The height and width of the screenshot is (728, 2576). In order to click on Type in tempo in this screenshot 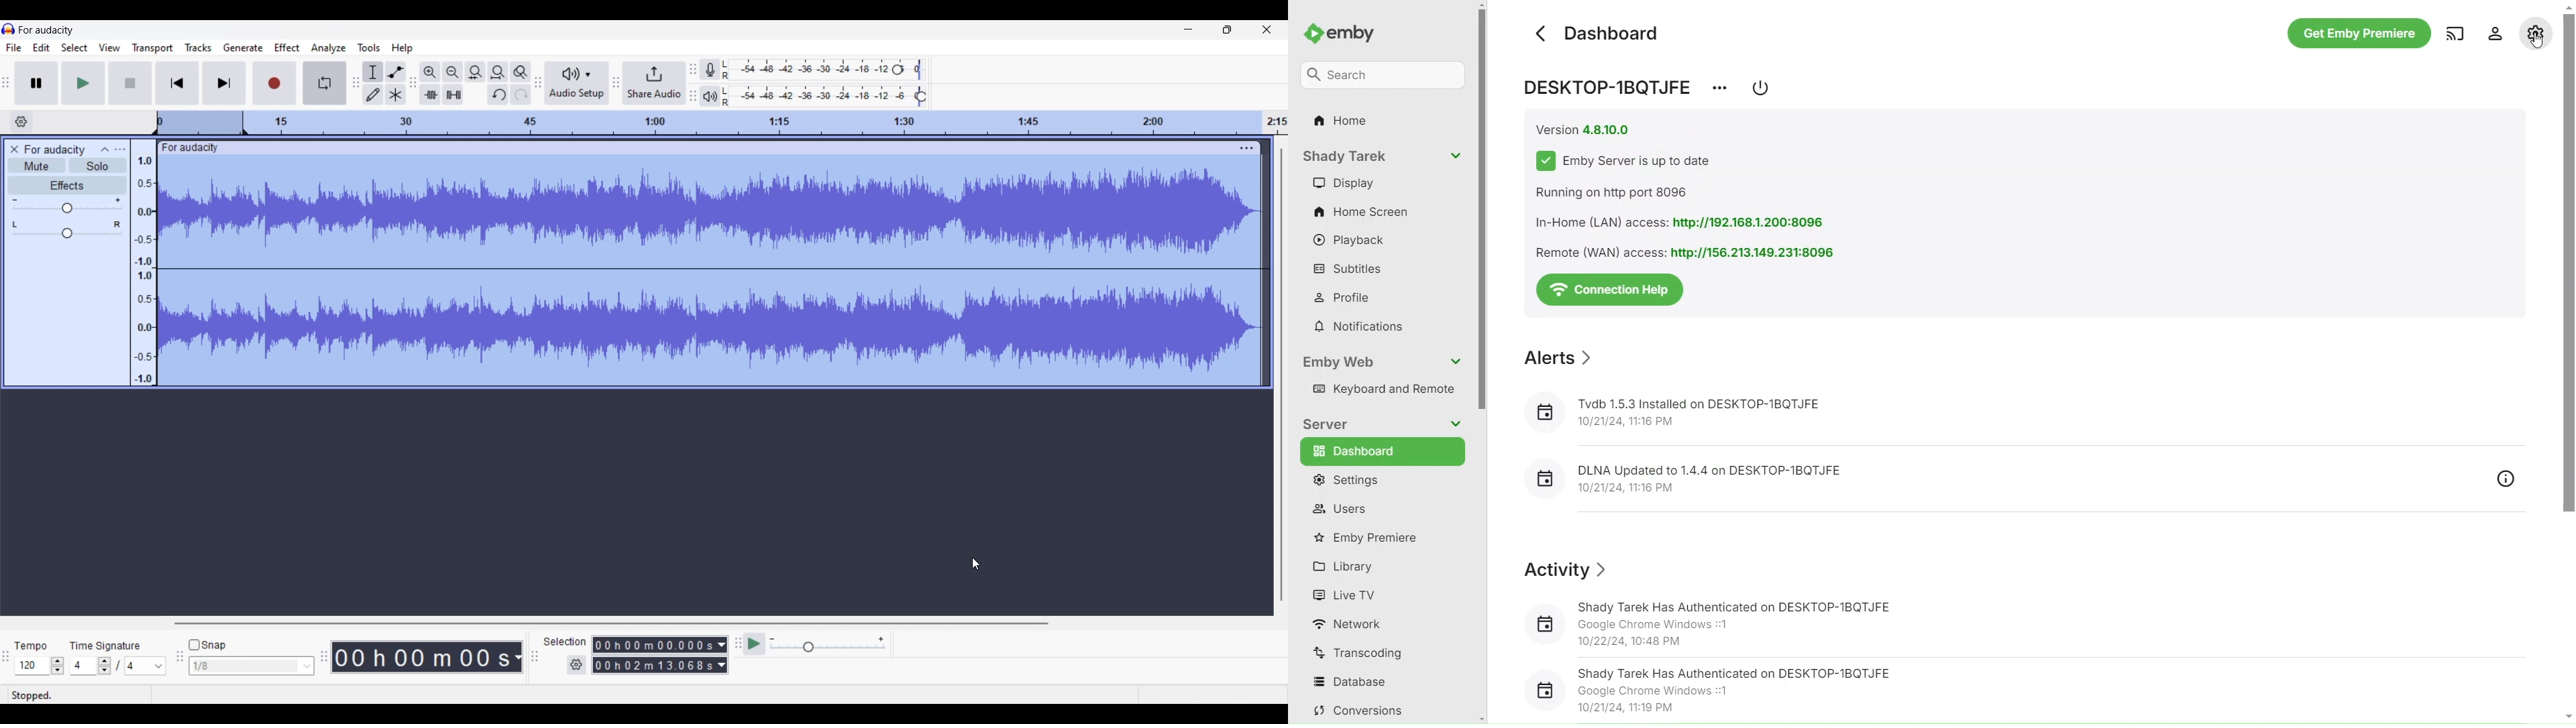, I will do `click(32, 666)`.